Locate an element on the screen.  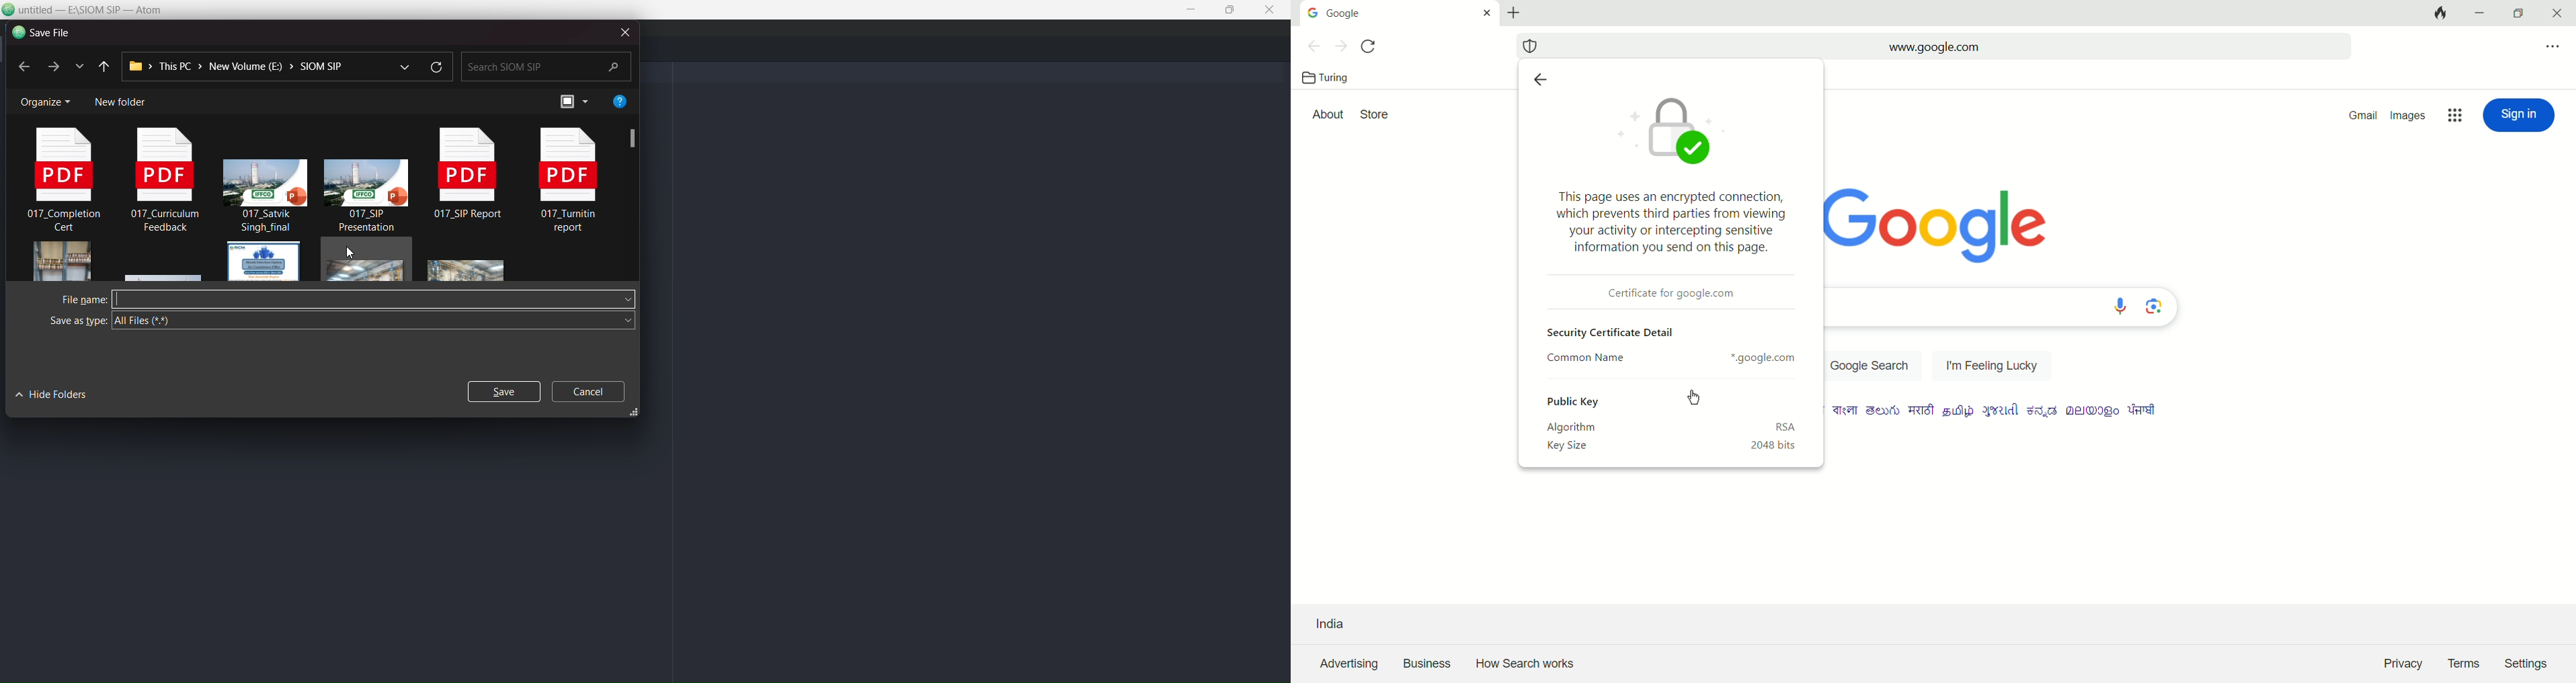
Certificate dor google.com is located at coordinates (1666, 292).